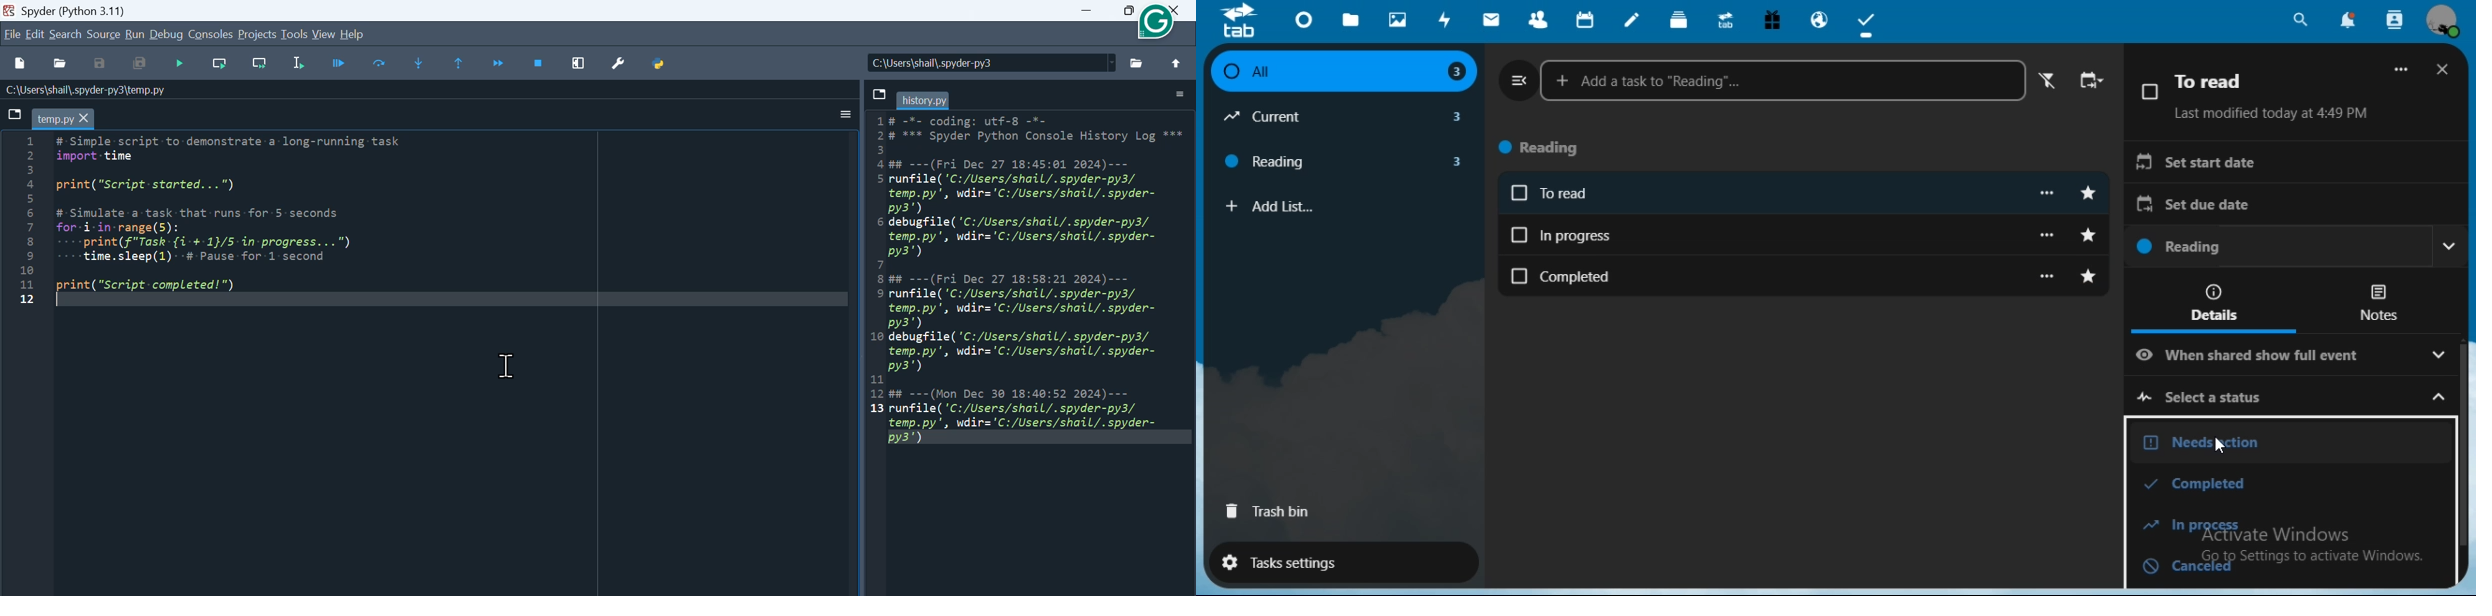 The width and height of the screenshot is (2492, 616). I want to click on trash bin, so click(1270, 514).